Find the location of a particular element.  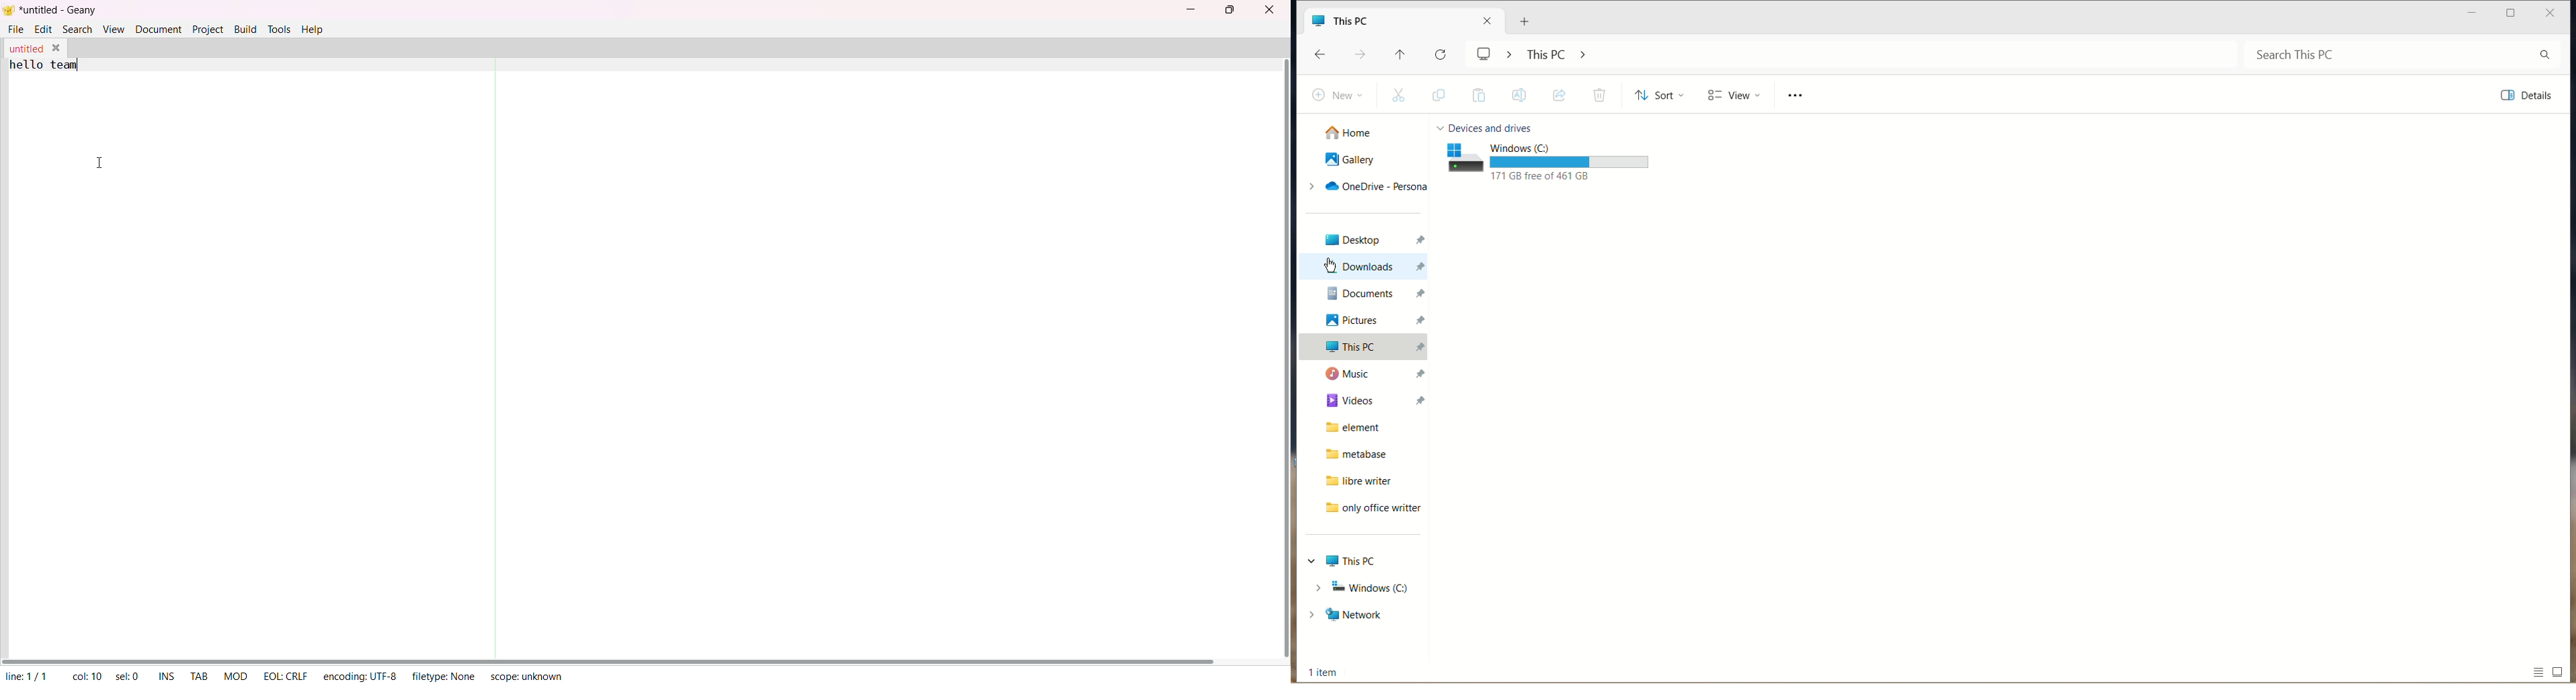

up one  is located at coordinates (1403, 58).